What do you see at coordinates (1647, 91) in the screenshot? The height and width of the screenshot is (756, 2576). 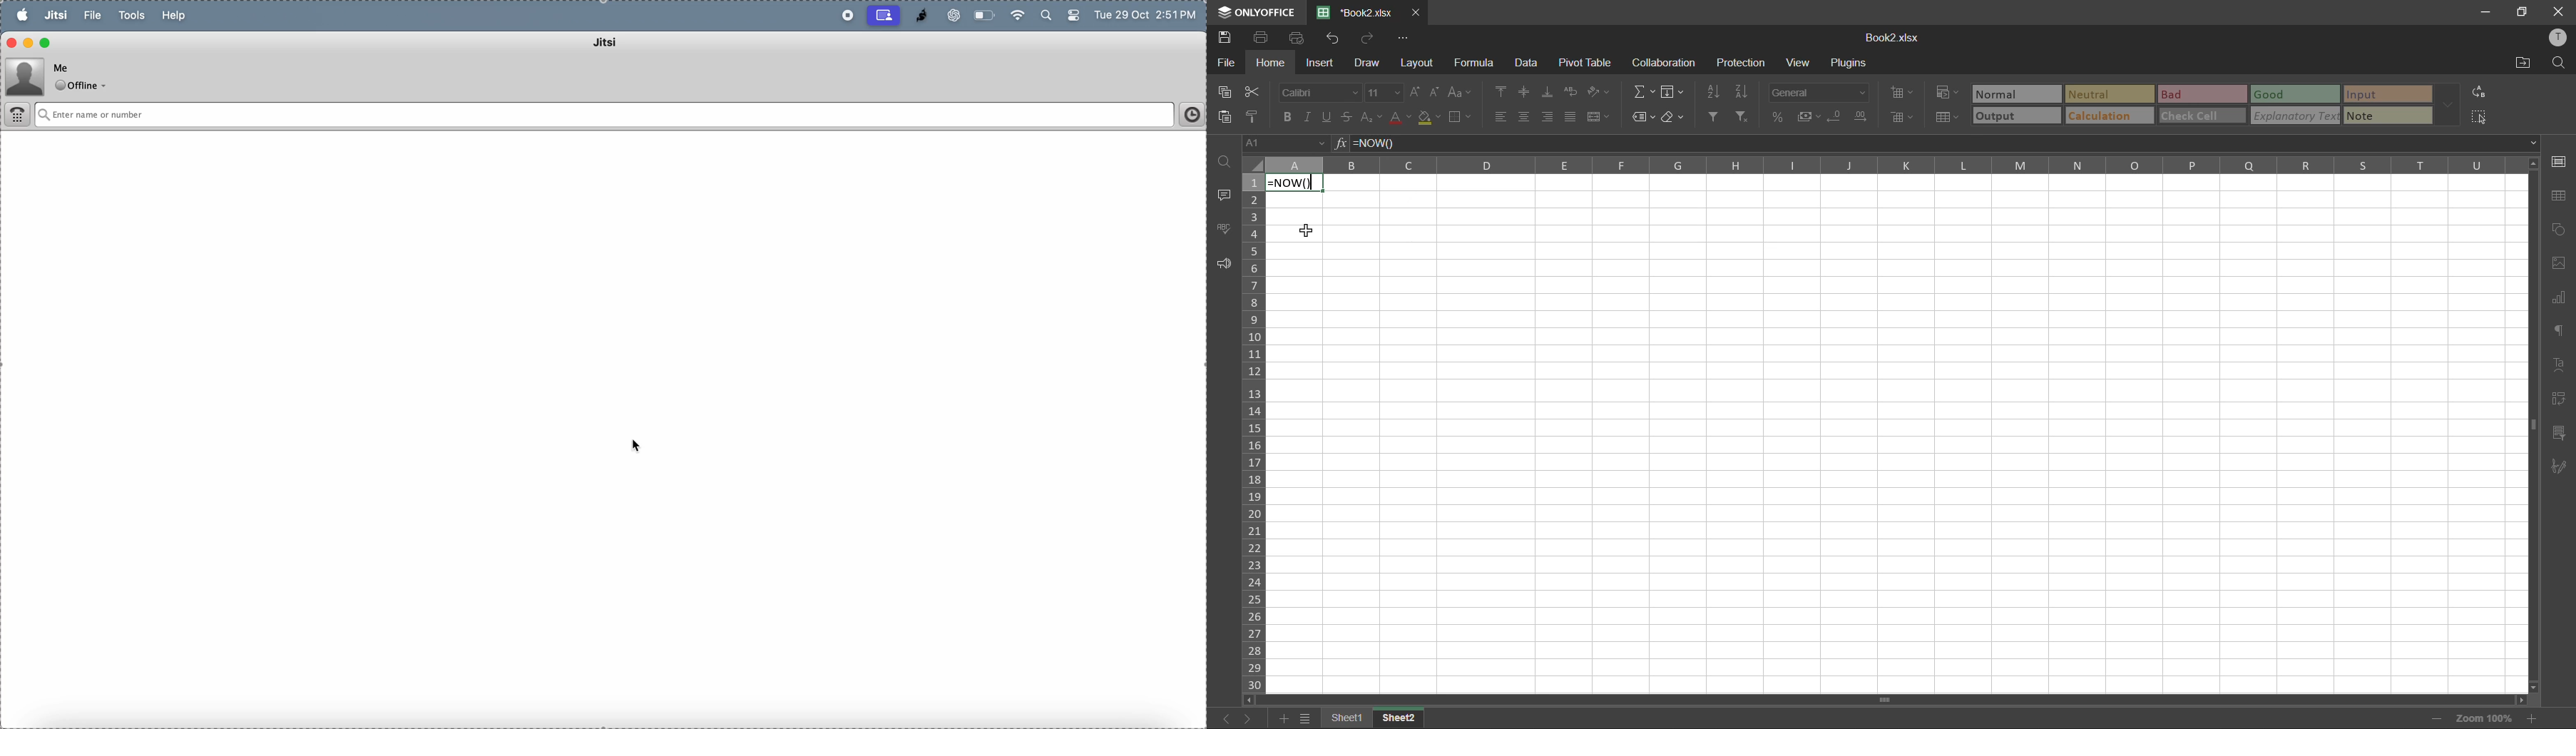 I see `summation` at bounding box center [1647, 91].